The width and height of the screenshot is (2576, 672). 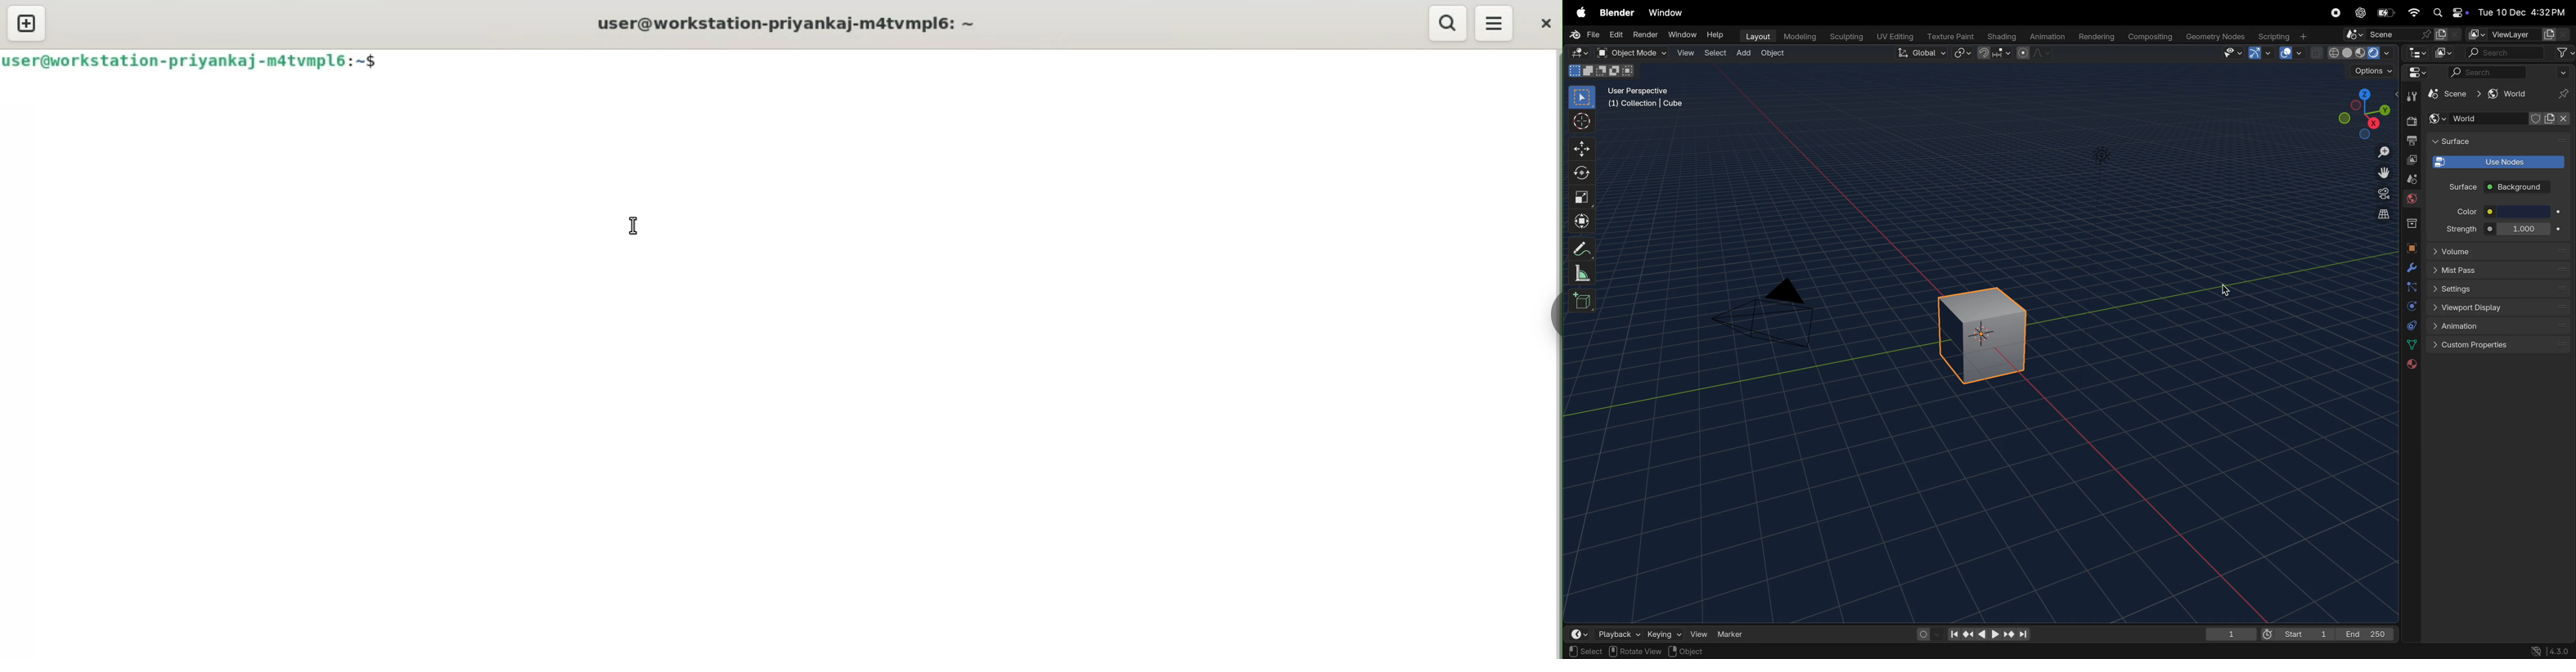 What do you see at coordinates (1756, 36) in the screenshot?
I see `Layout` at bounding box center [1756, 36].